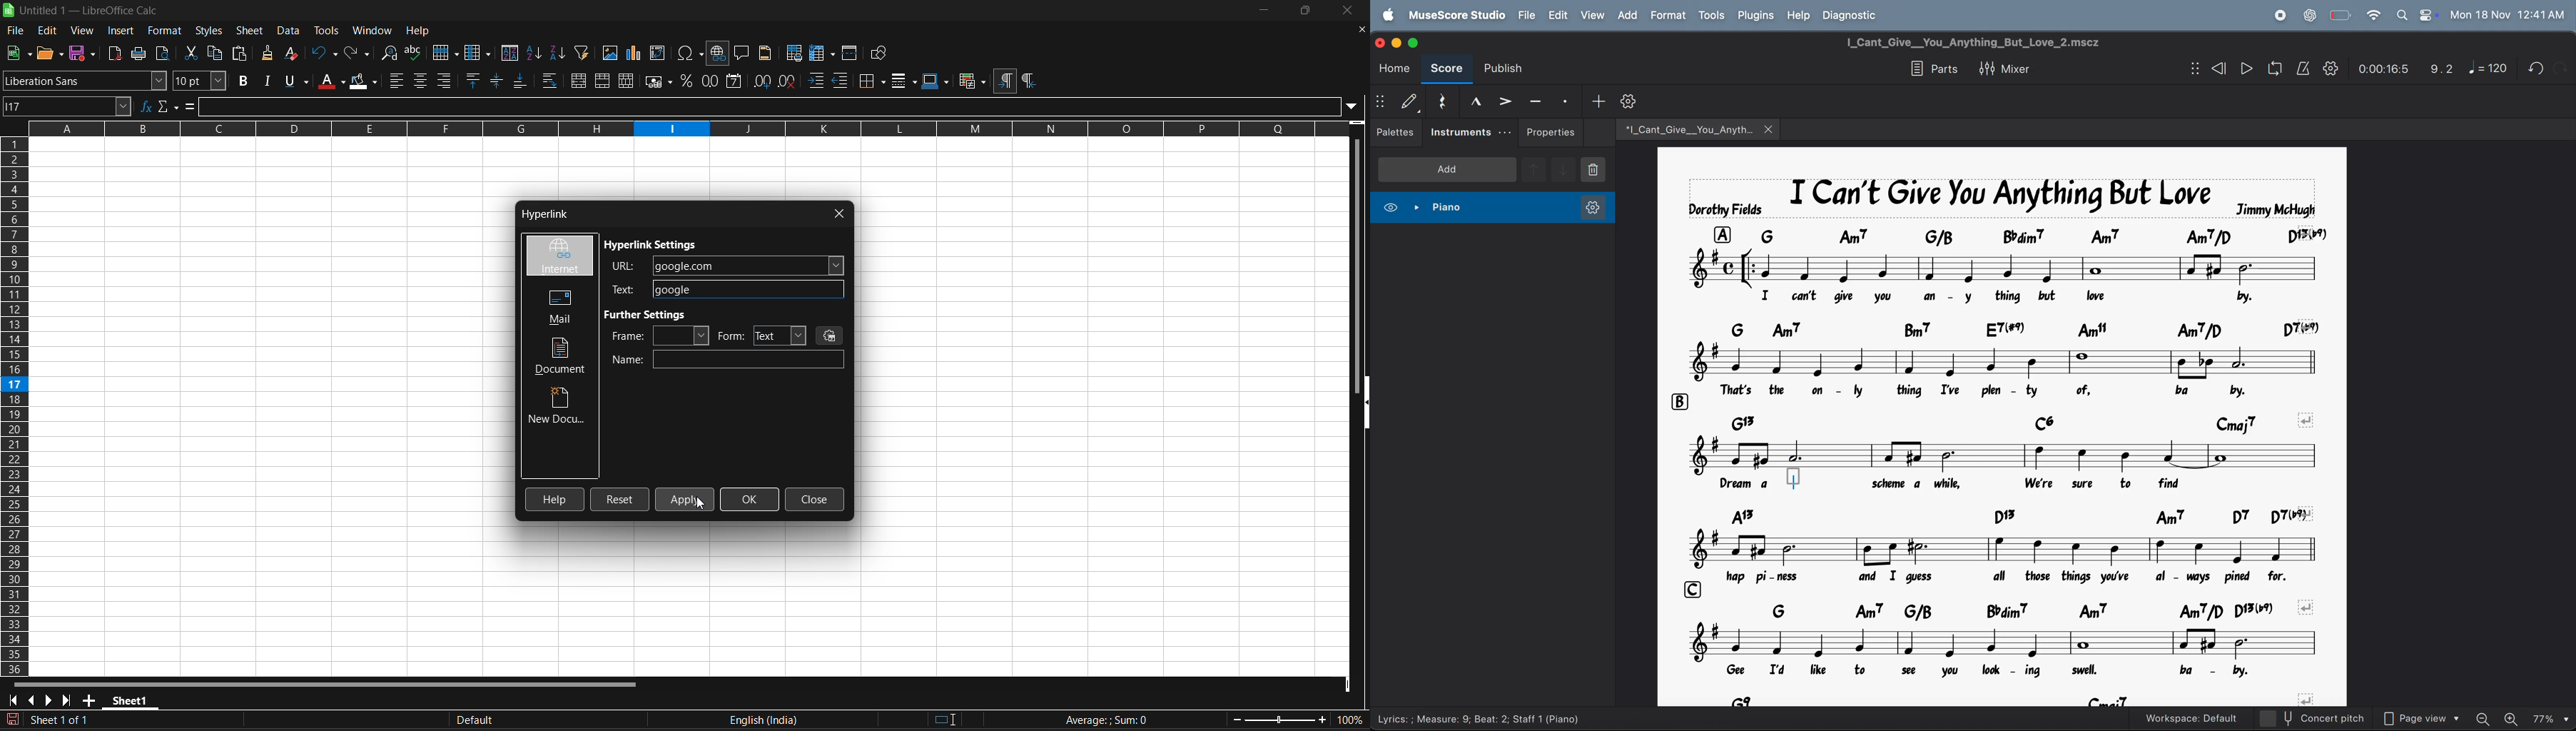 The image size is (2576, 756). I want to click on typed google in the text field, so click(727, 289).